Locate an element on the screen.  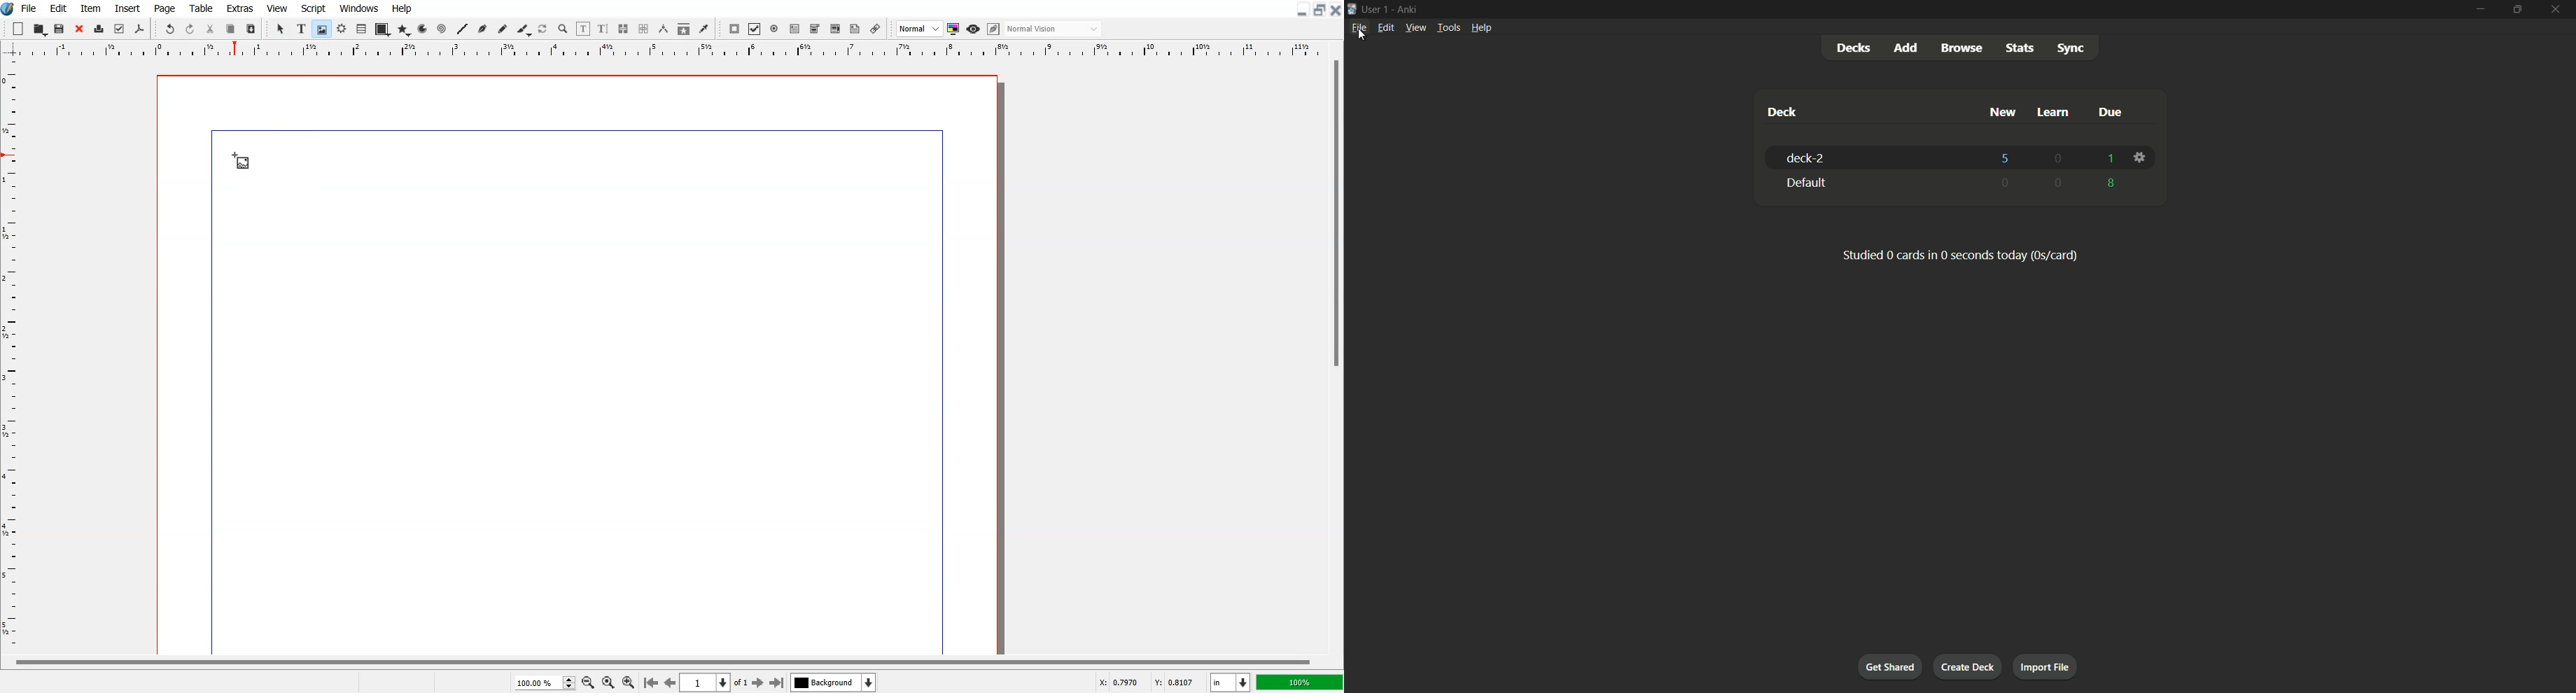
PDF Radio Button is located at coordinates (774, 29).